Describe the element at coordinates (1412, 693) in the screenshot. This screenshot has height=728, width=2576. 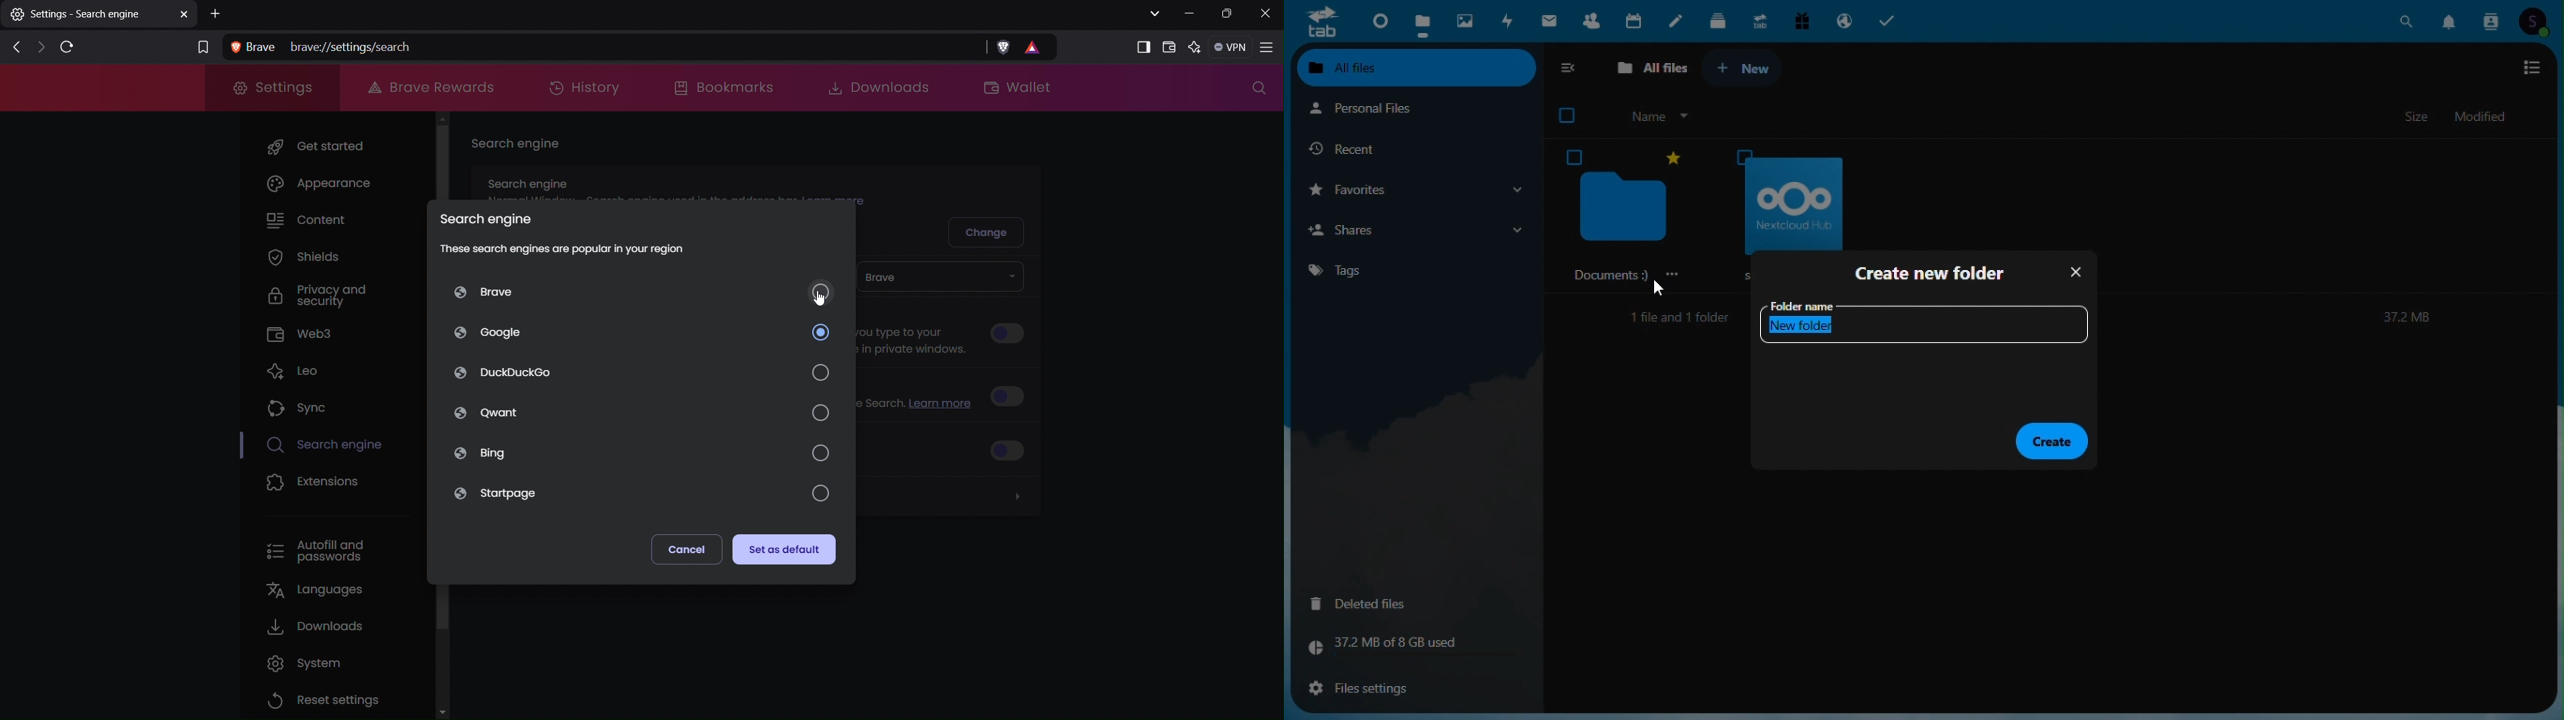
I see `File settings` at that location.